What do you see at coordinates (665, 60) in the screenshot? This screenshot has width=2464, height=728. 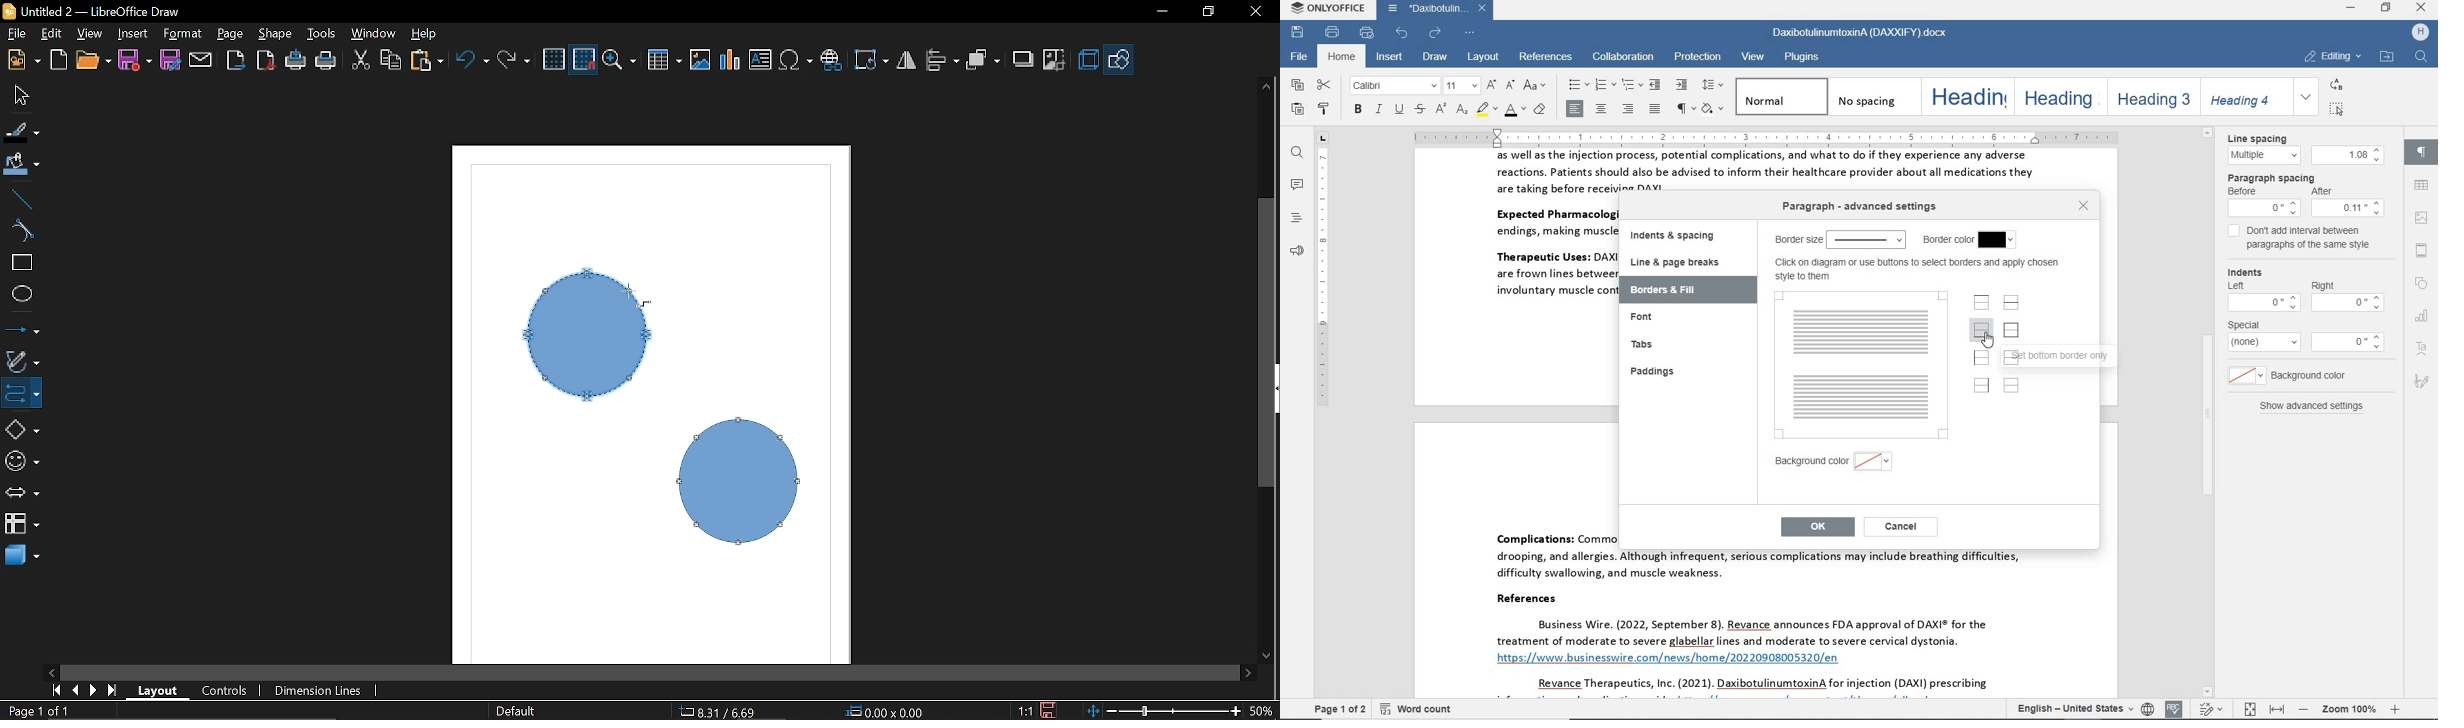 I see `Insert table` at bounding box center [665, 60].